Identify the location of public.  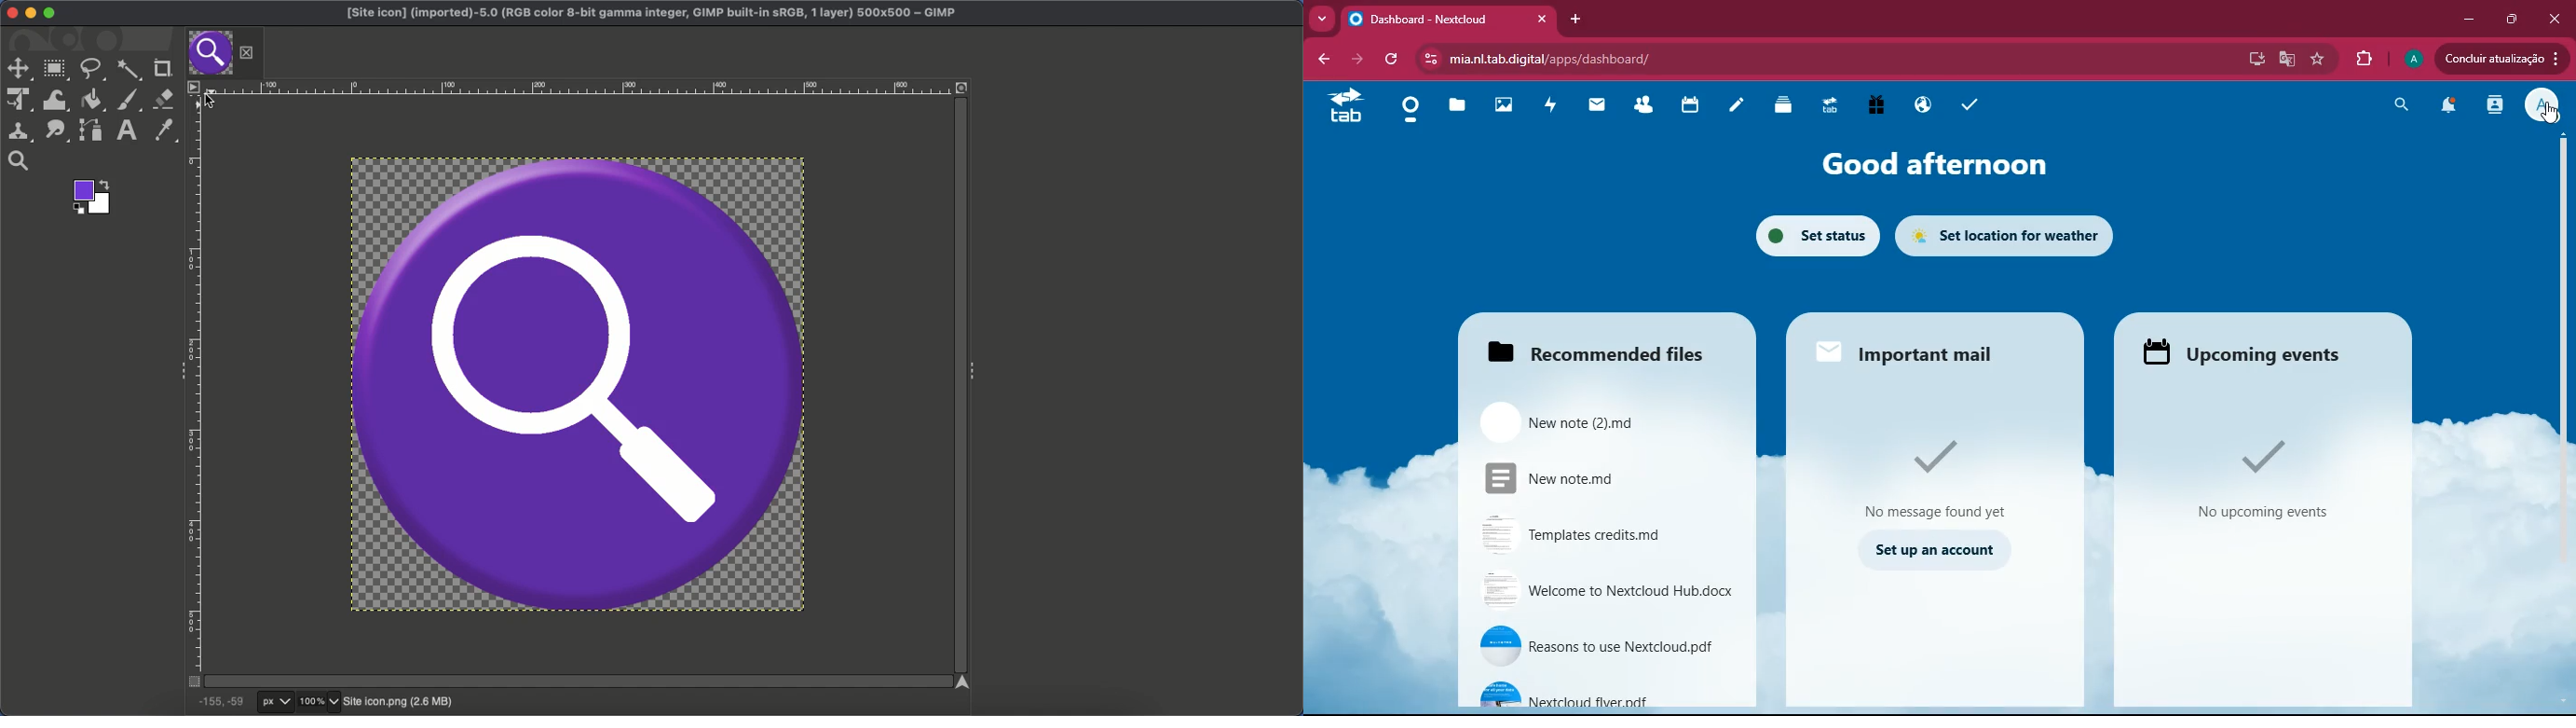
(1923, 103).